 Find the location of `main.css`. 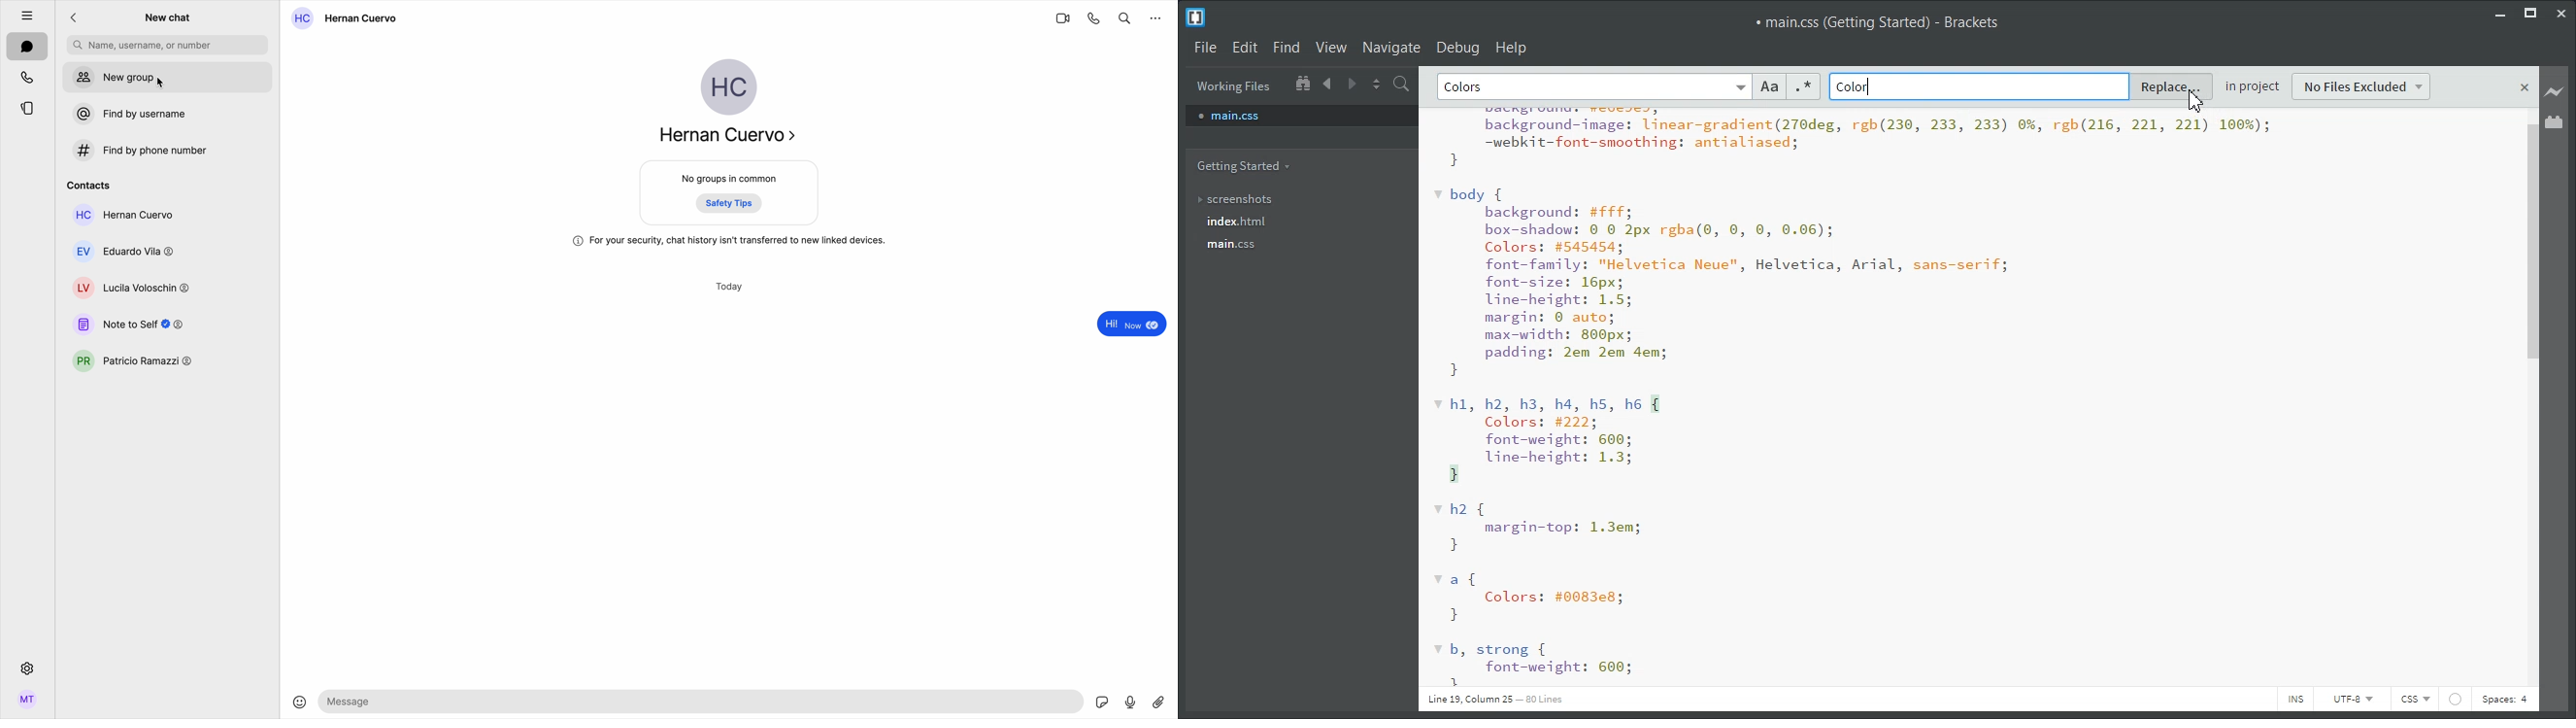

main.css is located at coordinates (1301, 115).